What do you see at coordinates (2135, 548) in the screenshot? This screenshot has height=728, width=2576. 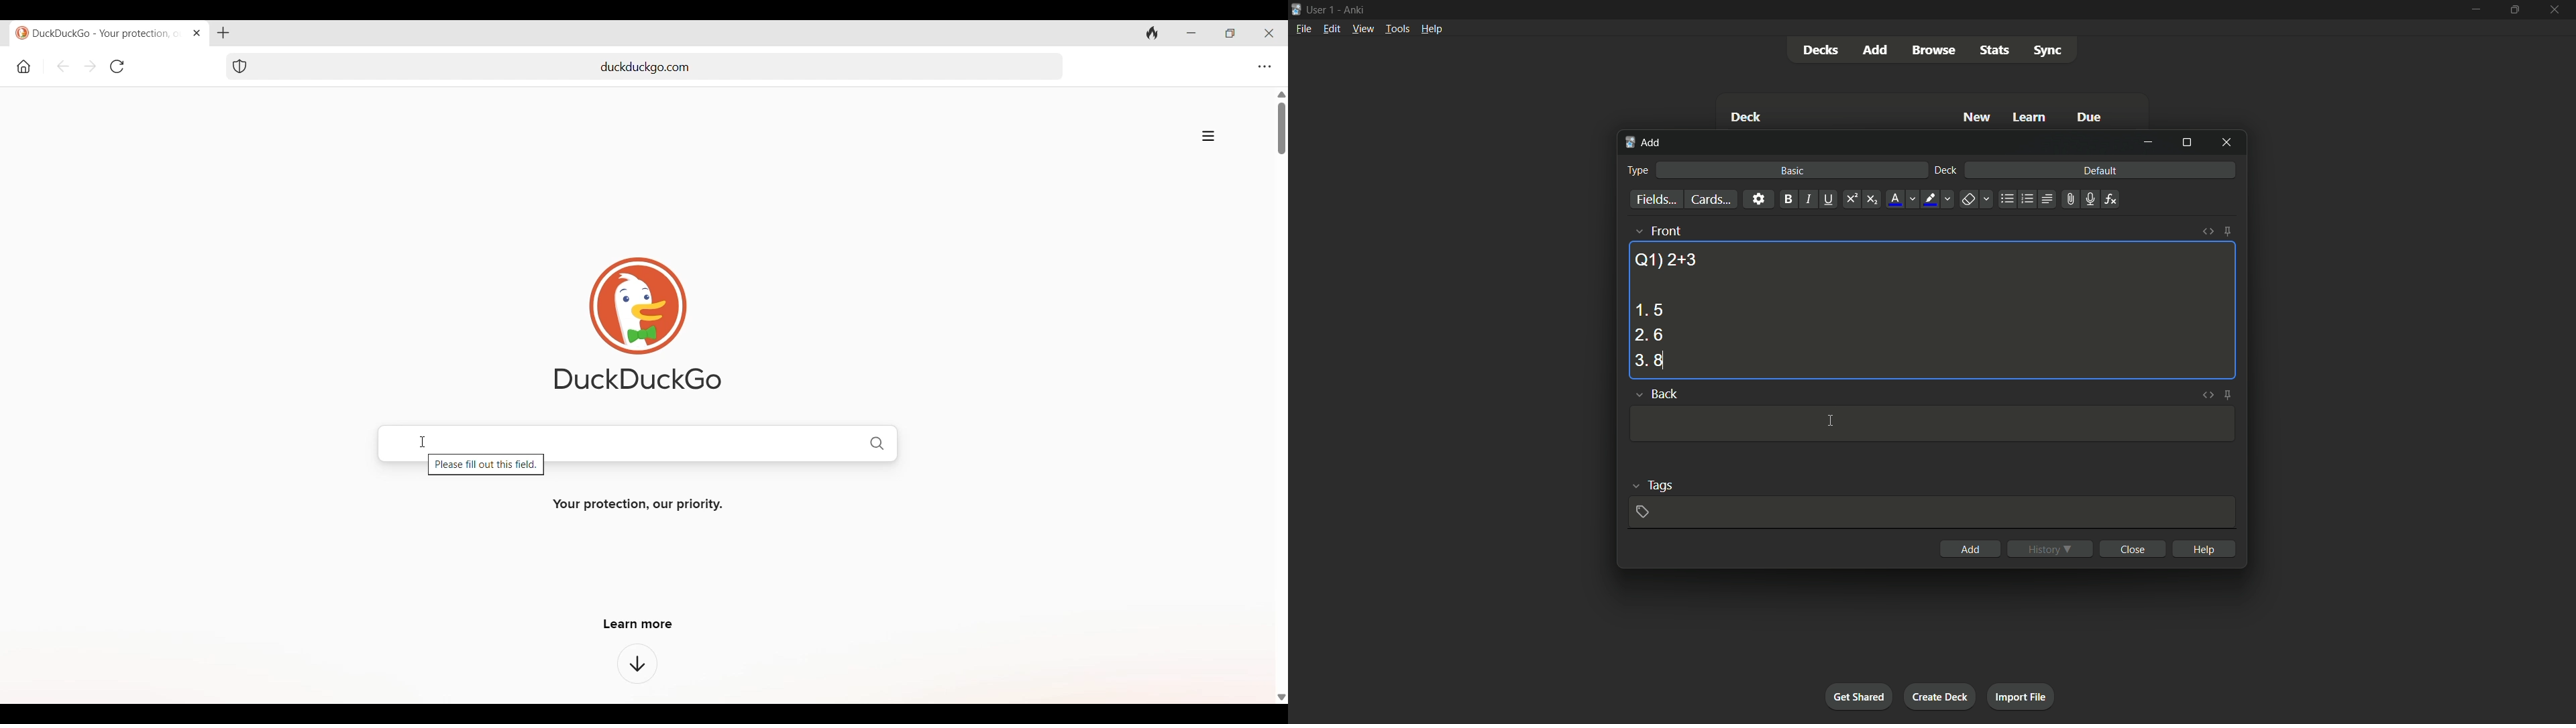 I see `close` at bounding box center [2135, 548].